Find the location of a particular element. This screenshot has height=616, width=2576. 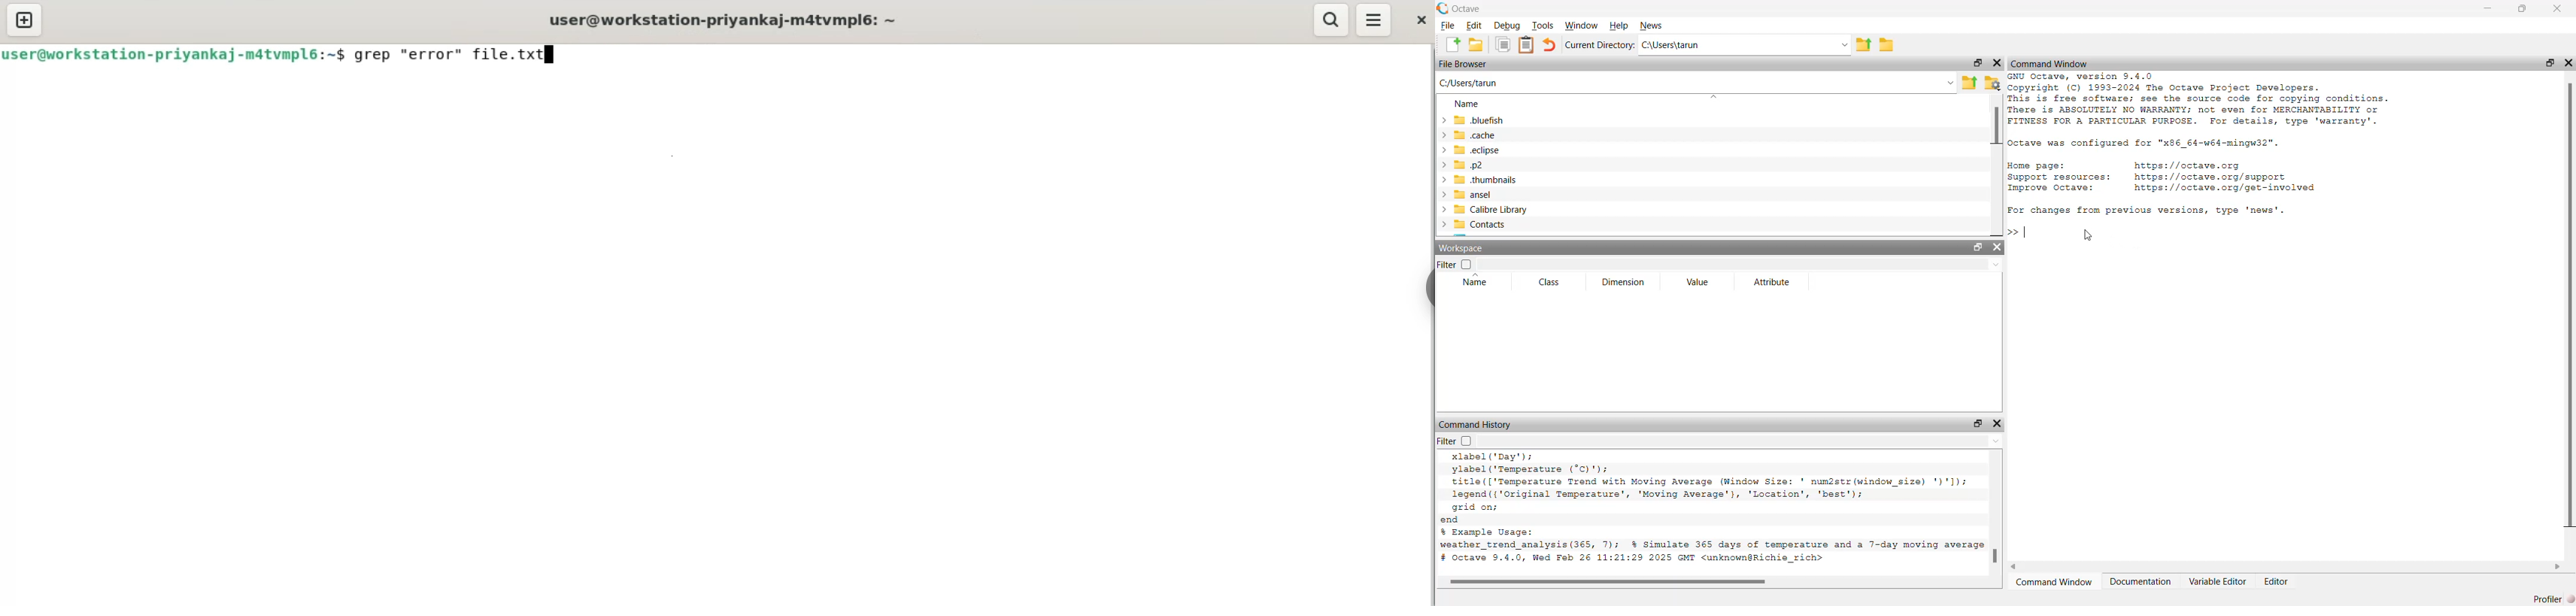

maximise is located at coordinates (1976, 423).